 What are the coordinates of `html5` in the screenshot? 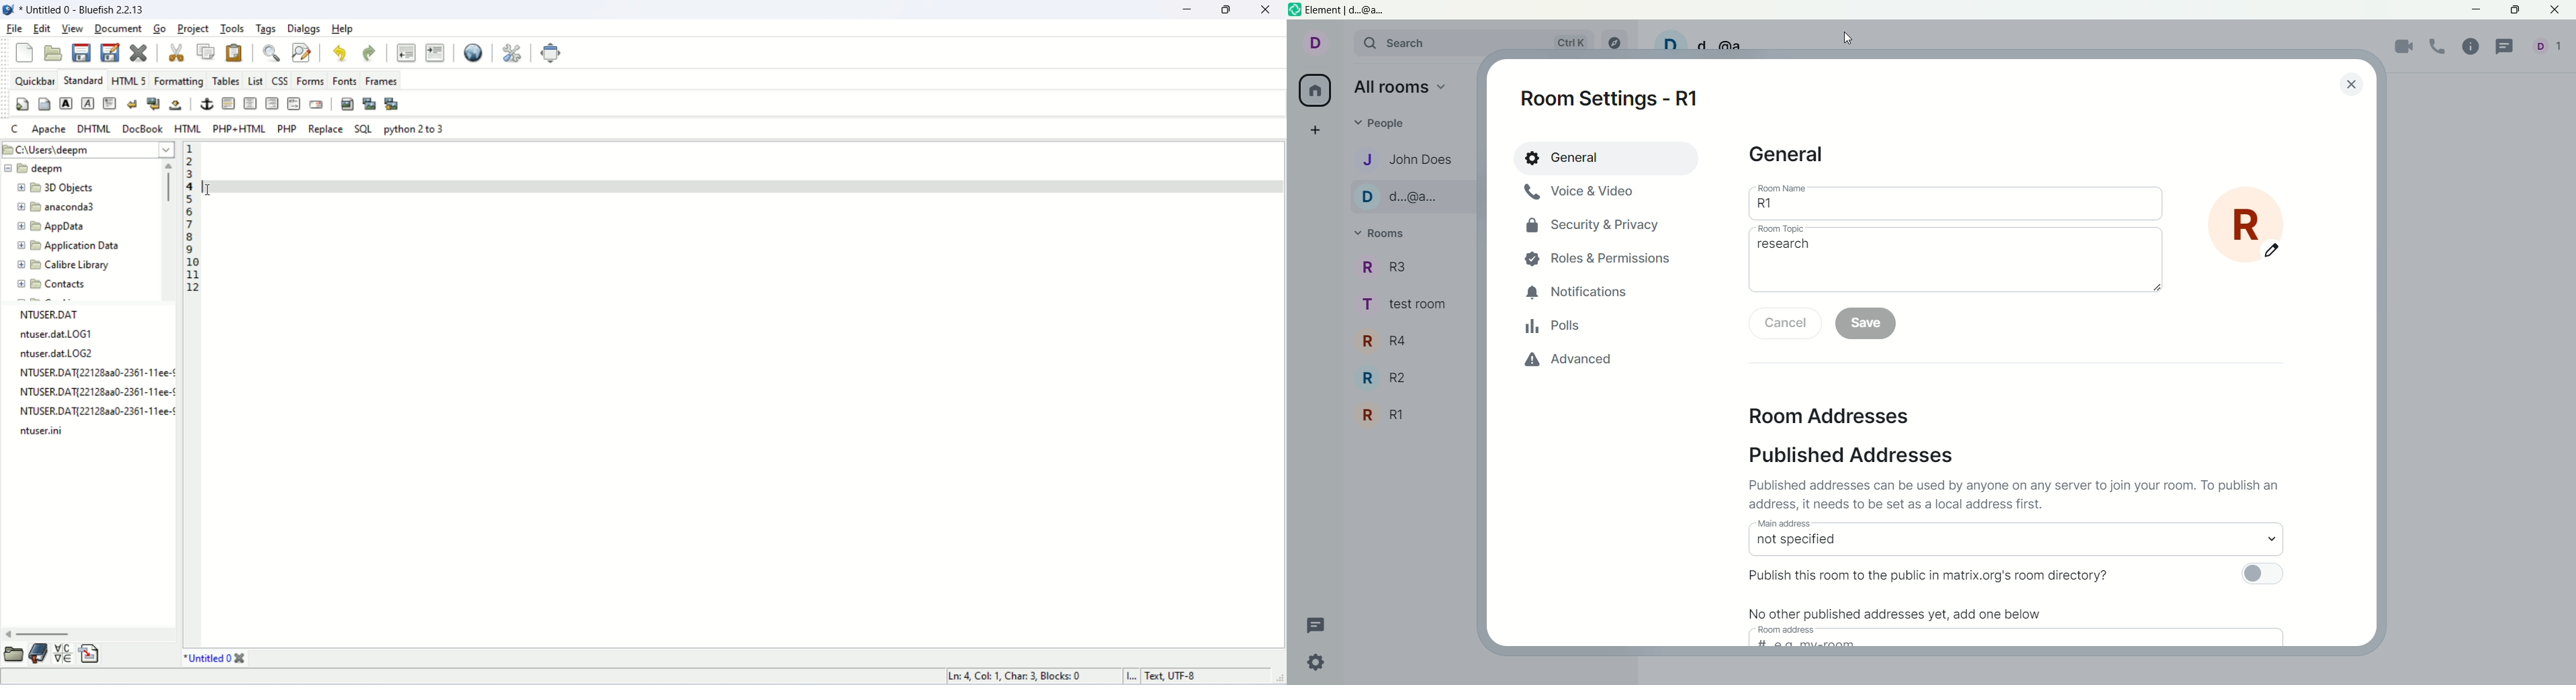 It's located at (129, 80).